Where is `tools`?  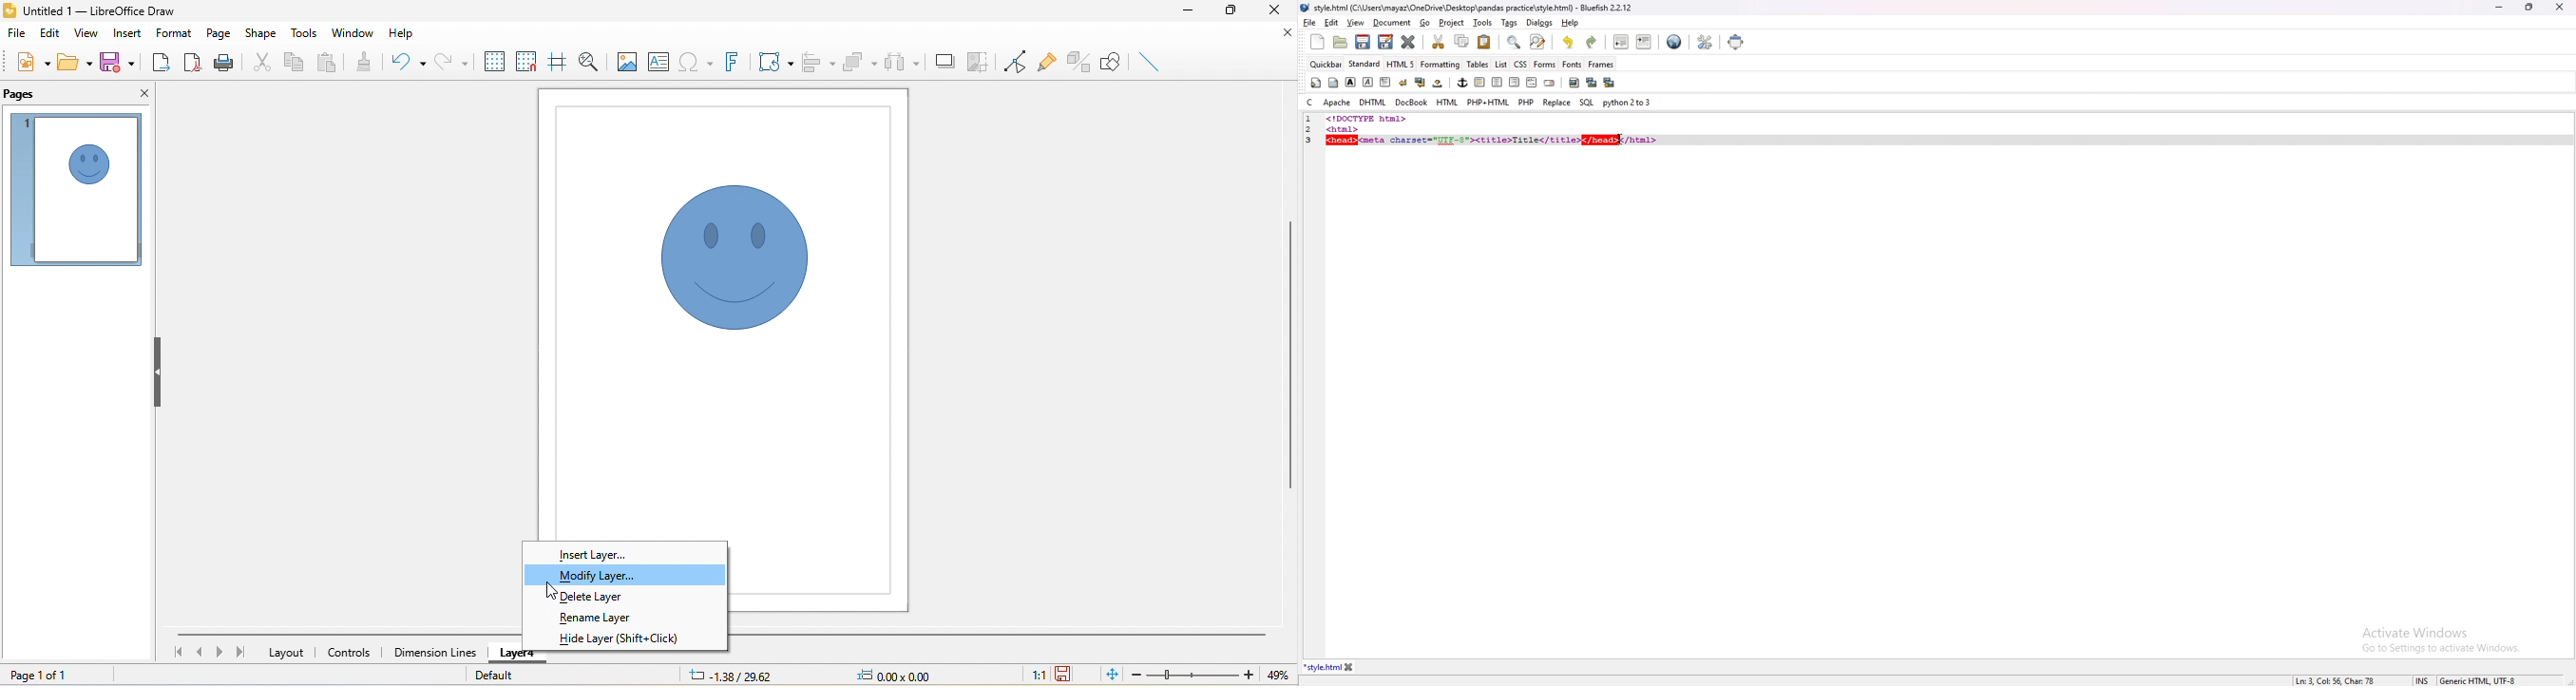
tools is located at coordinates (1483, 23).